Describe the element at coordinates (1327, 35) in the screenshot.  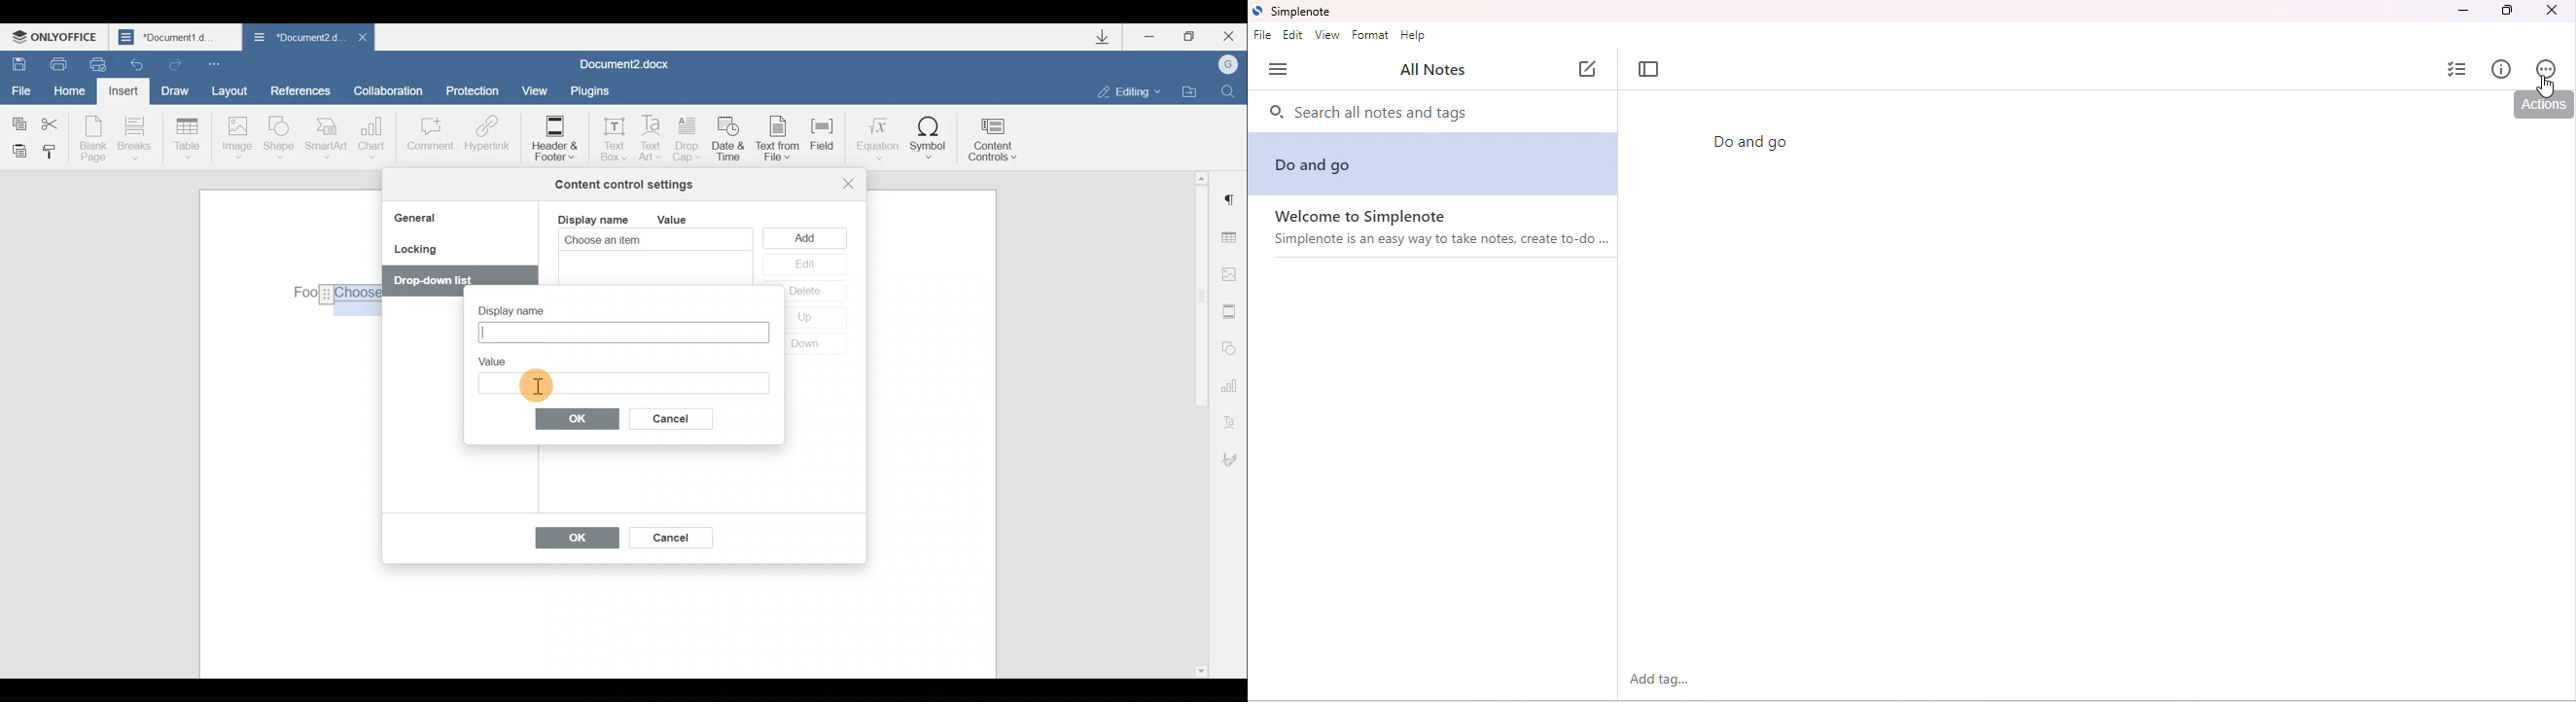
I see `view` at that location.